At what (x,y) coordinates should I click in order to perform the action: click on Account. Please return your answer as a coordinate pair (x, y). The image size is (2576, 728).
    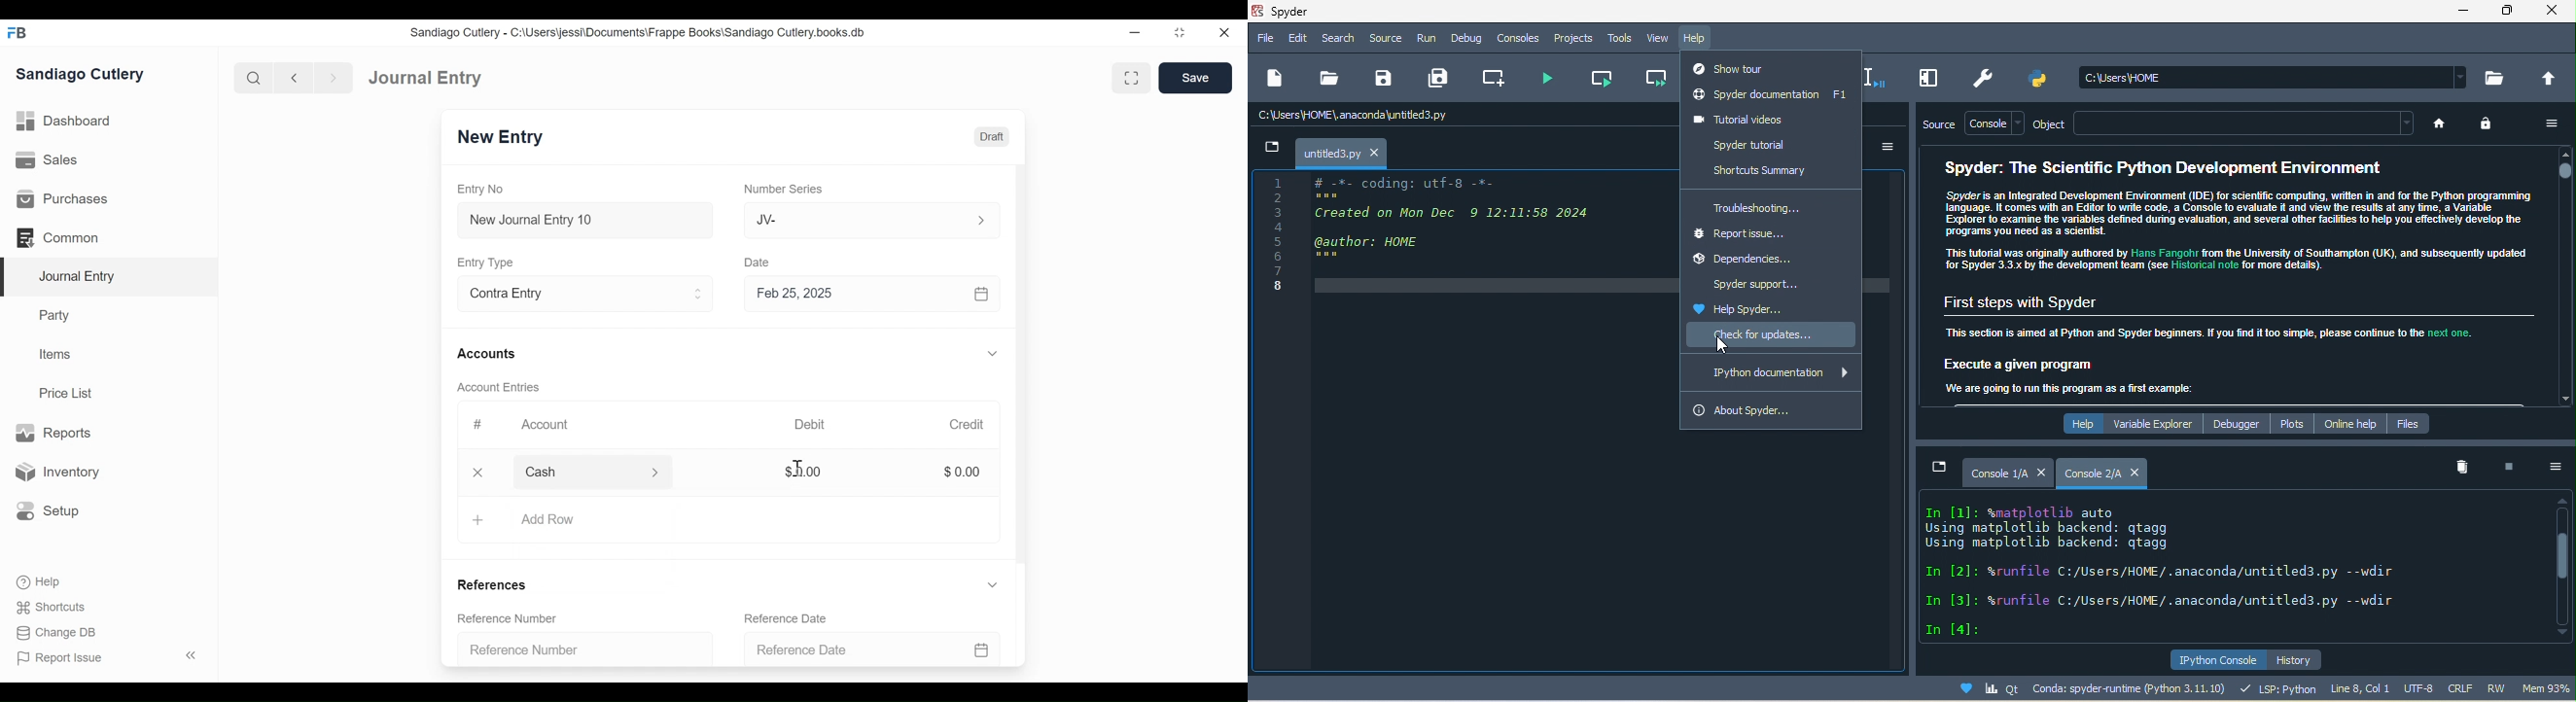
    Looking at the image, I should click on (547, 426).